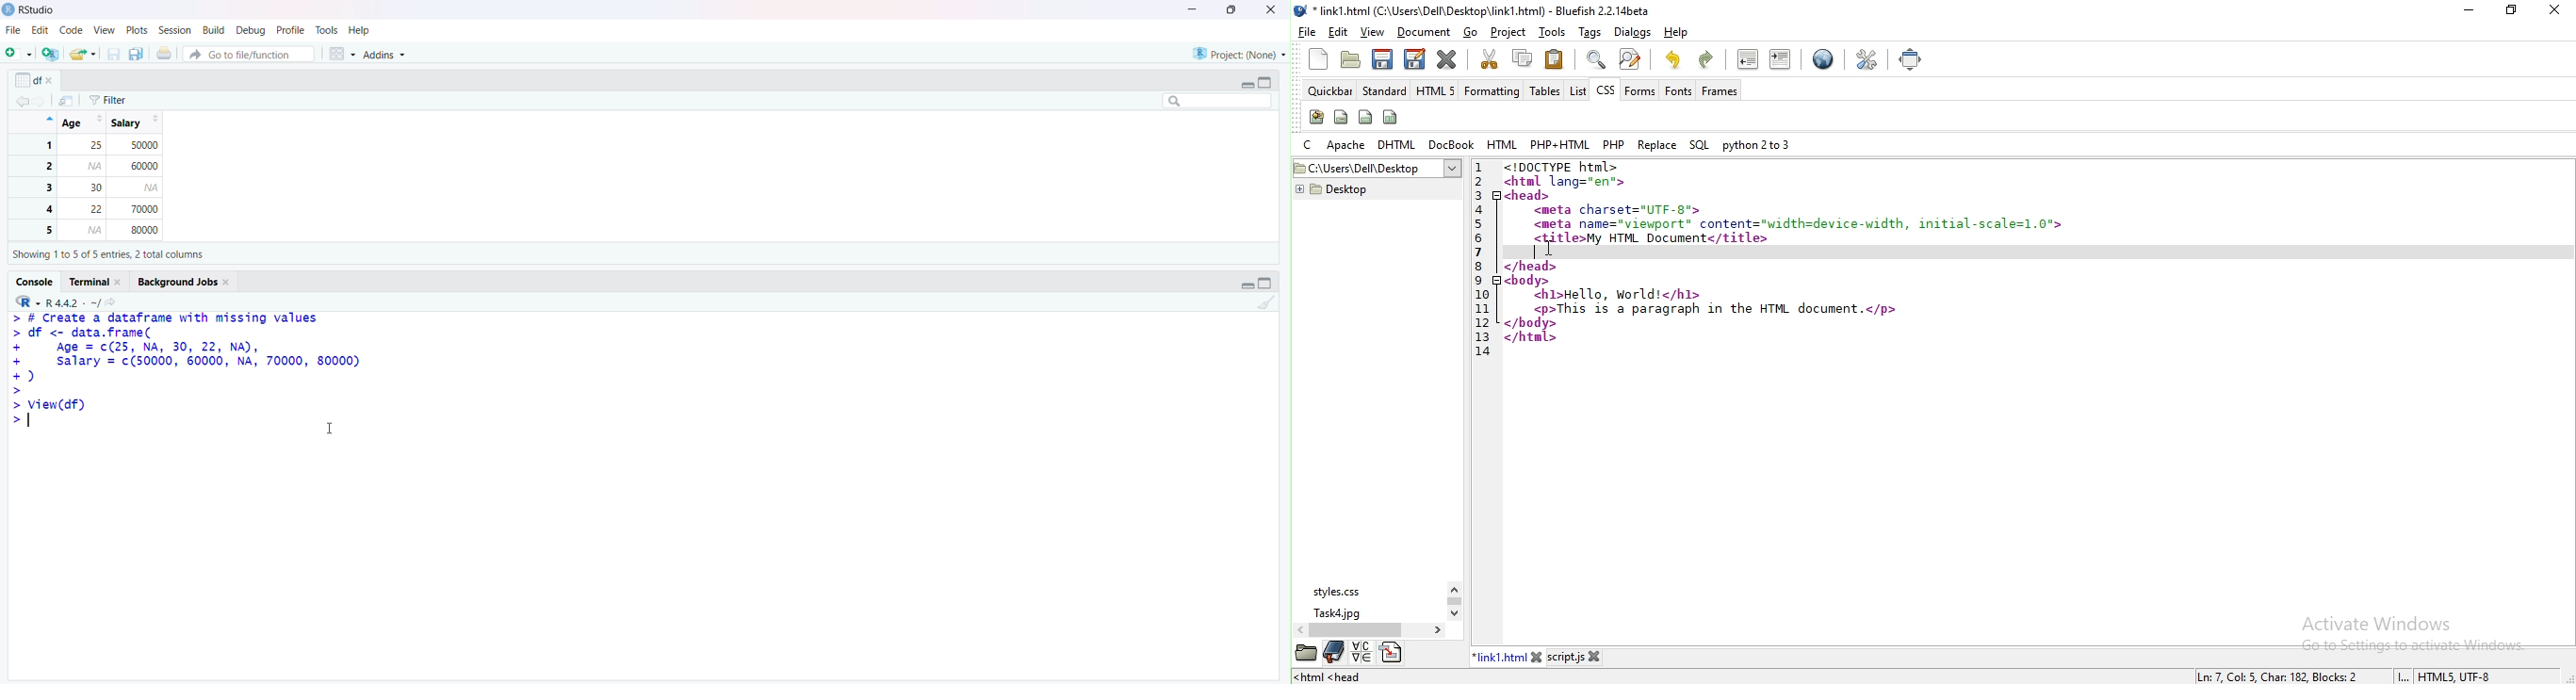 The image size is (2576, 700). Describe the element at coordinates (36, 10) in the screenshot. I see `RStudio` at that location.